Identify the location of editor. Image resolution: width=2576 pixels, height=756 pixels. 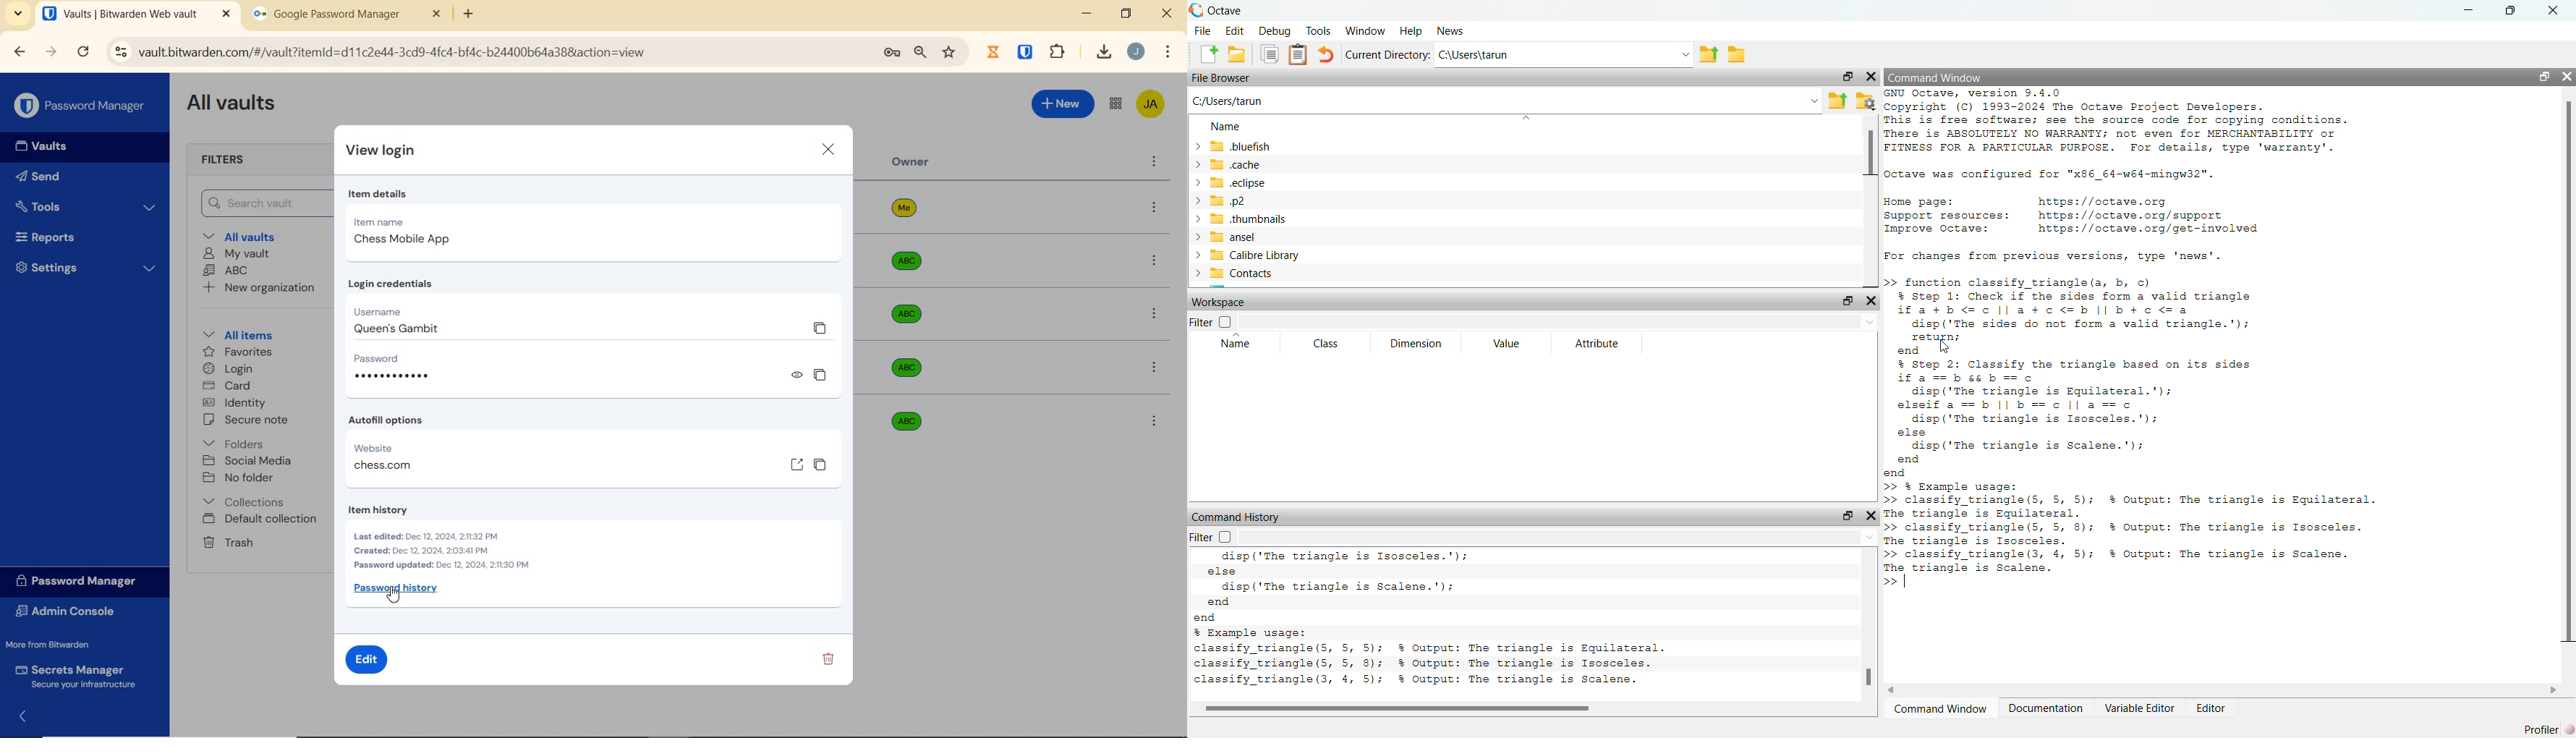
(2211, 708).